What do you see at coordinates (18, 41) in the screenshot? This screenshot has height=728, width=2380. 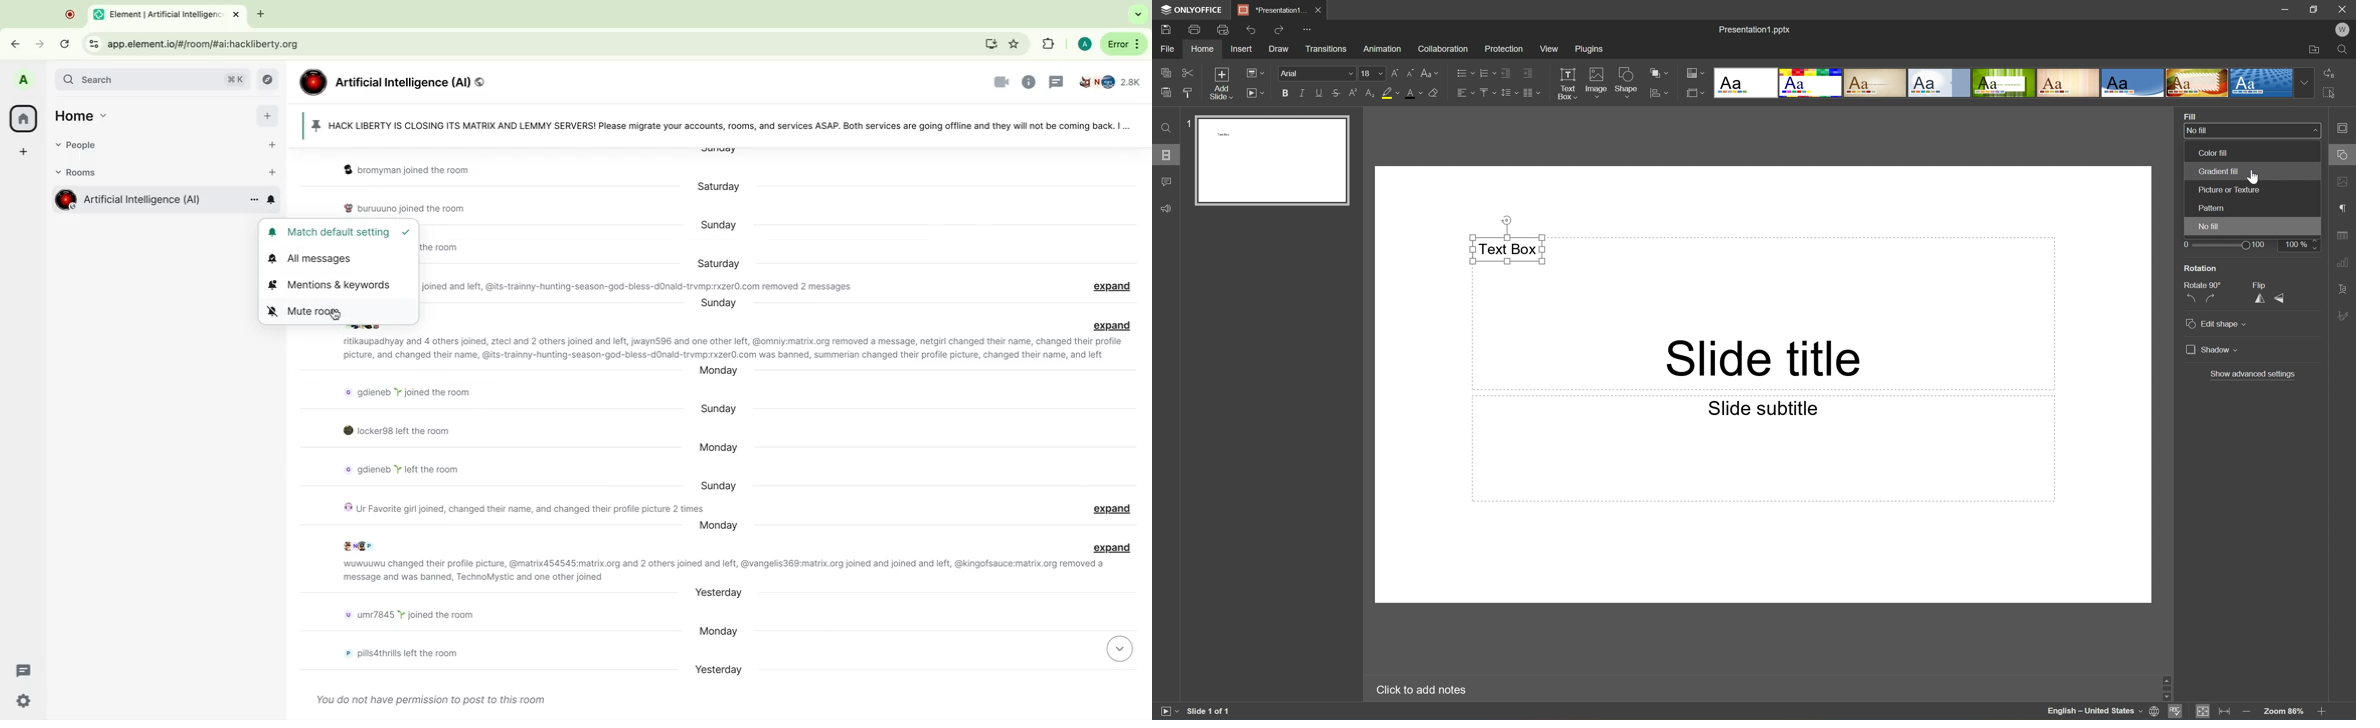 I see `Back` at bounding box center [18, 41].